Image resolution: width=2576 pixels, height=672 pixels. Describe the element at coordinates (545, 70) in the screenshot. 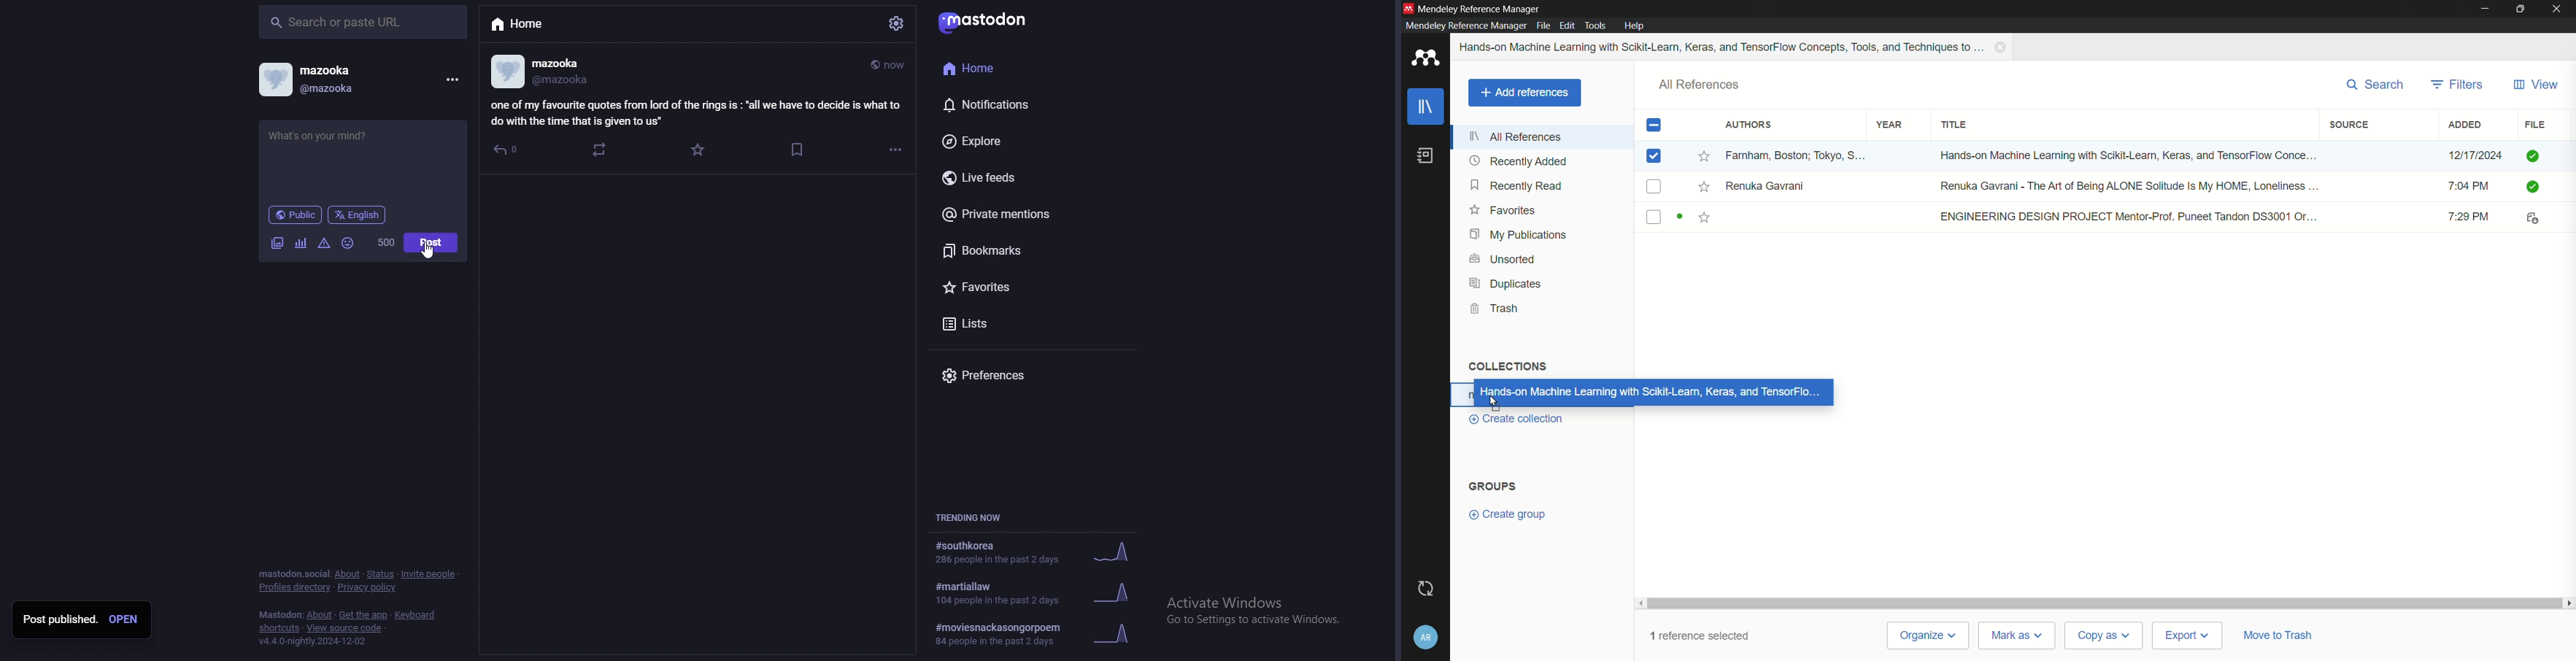

I see `profile` at that location.